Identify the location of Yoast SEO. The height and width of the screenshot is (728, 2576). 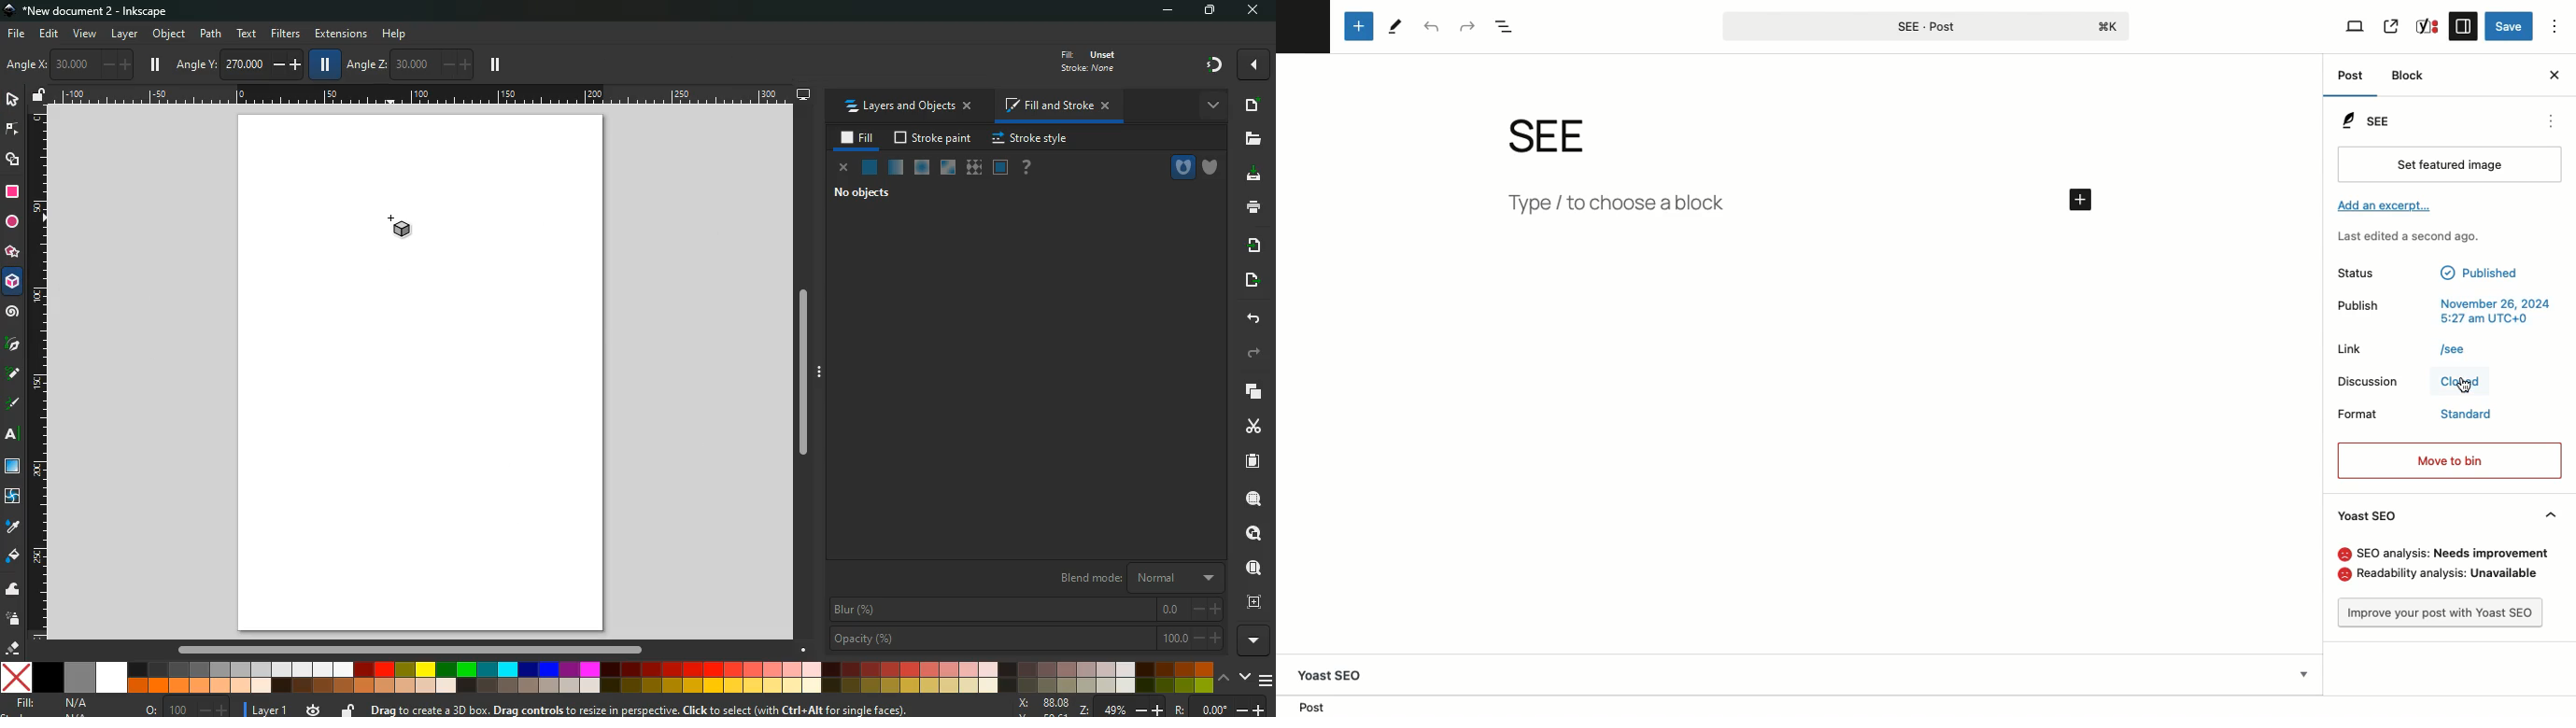
(1336, 671).